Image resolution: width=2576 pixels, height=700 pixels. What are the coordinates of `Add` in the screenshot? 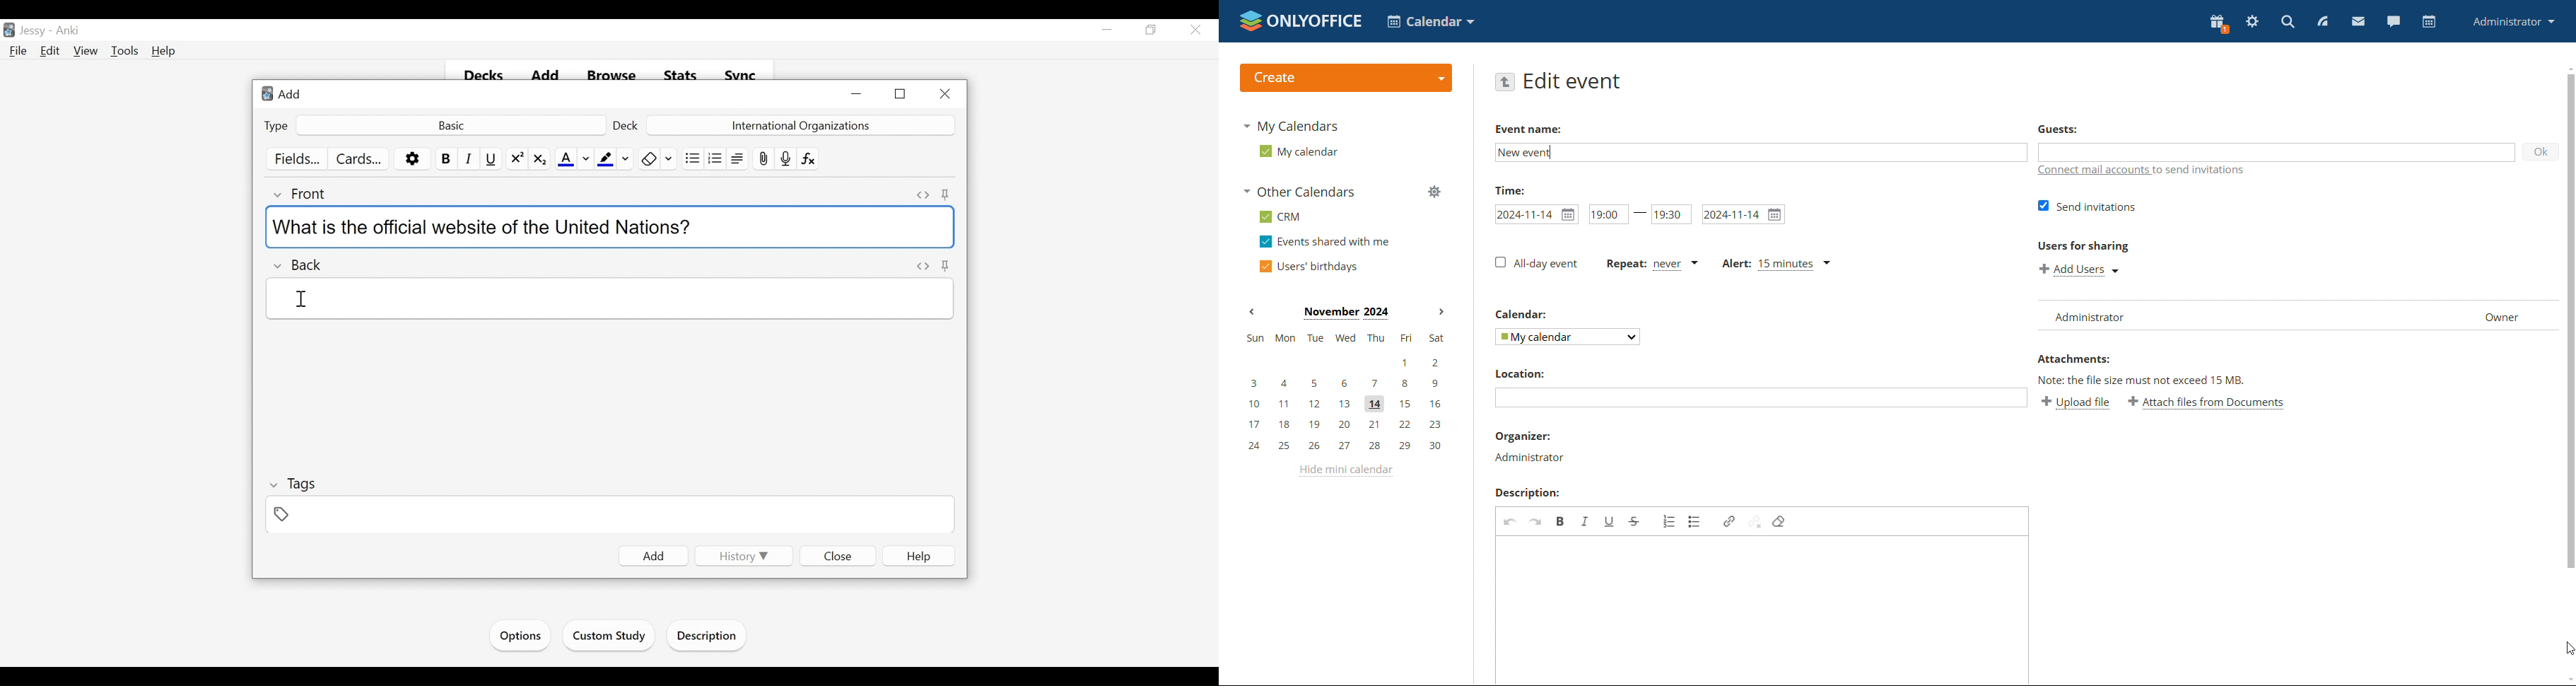 It's located at (650, 556).